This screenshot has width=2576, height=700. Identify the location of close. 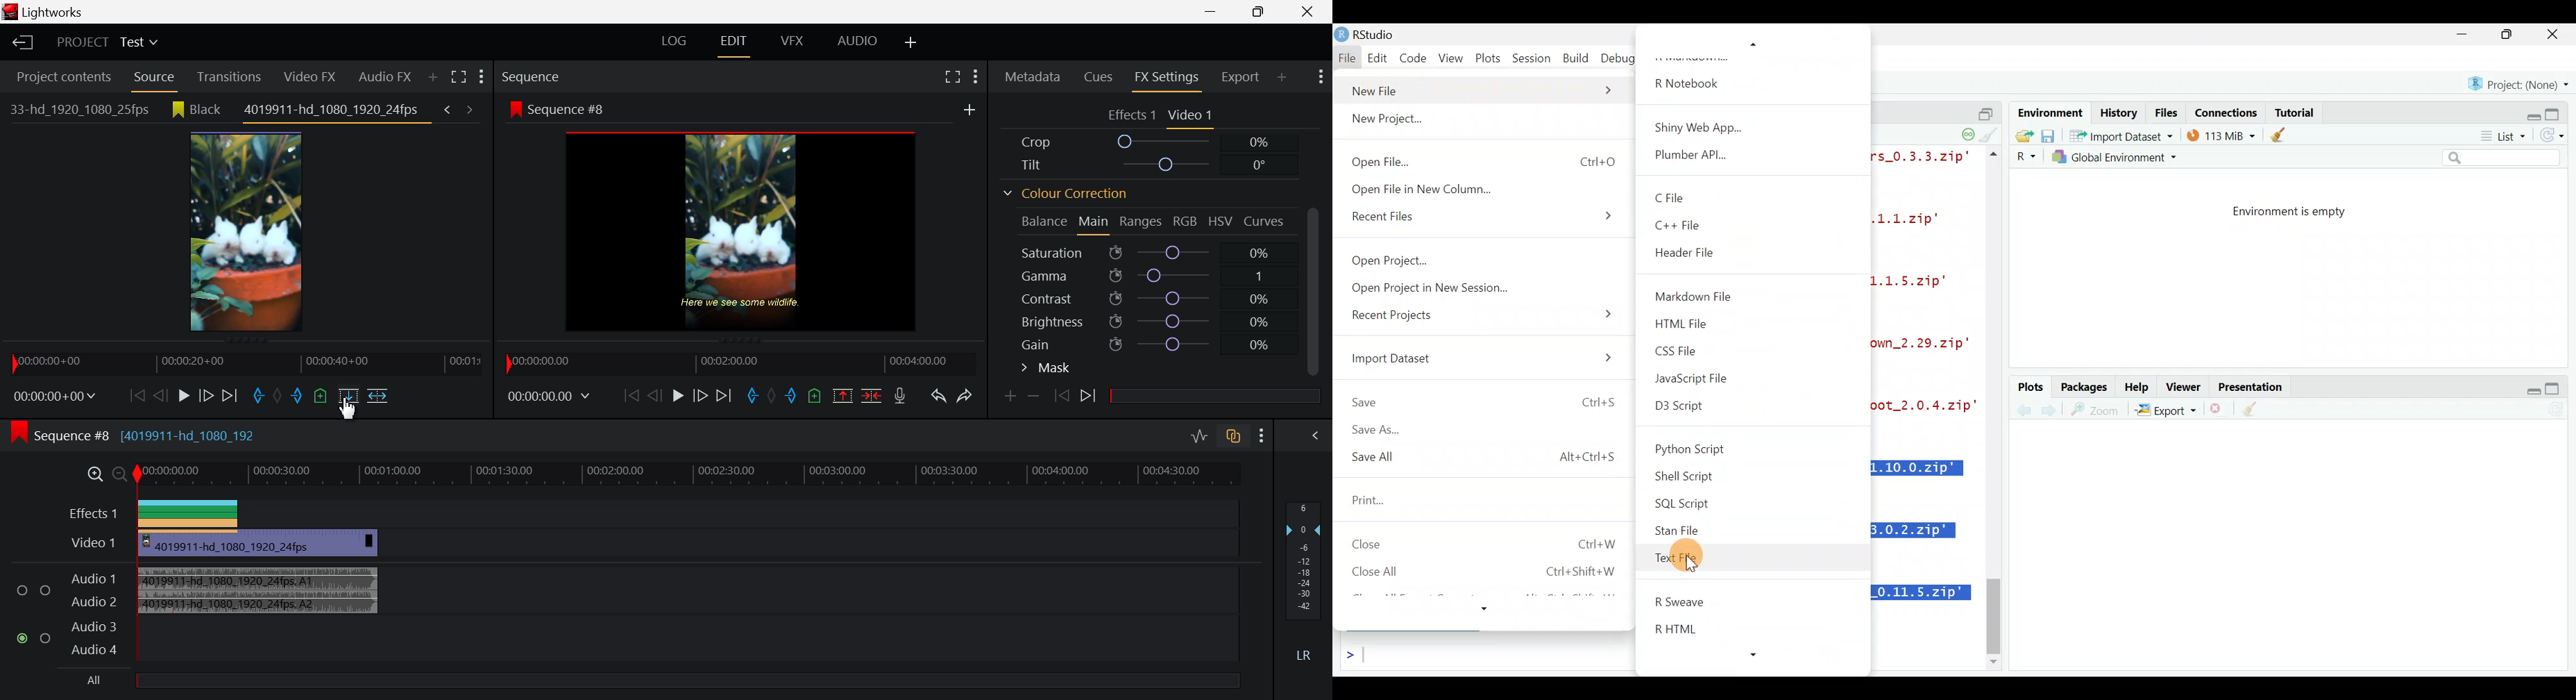
(2553, 36).